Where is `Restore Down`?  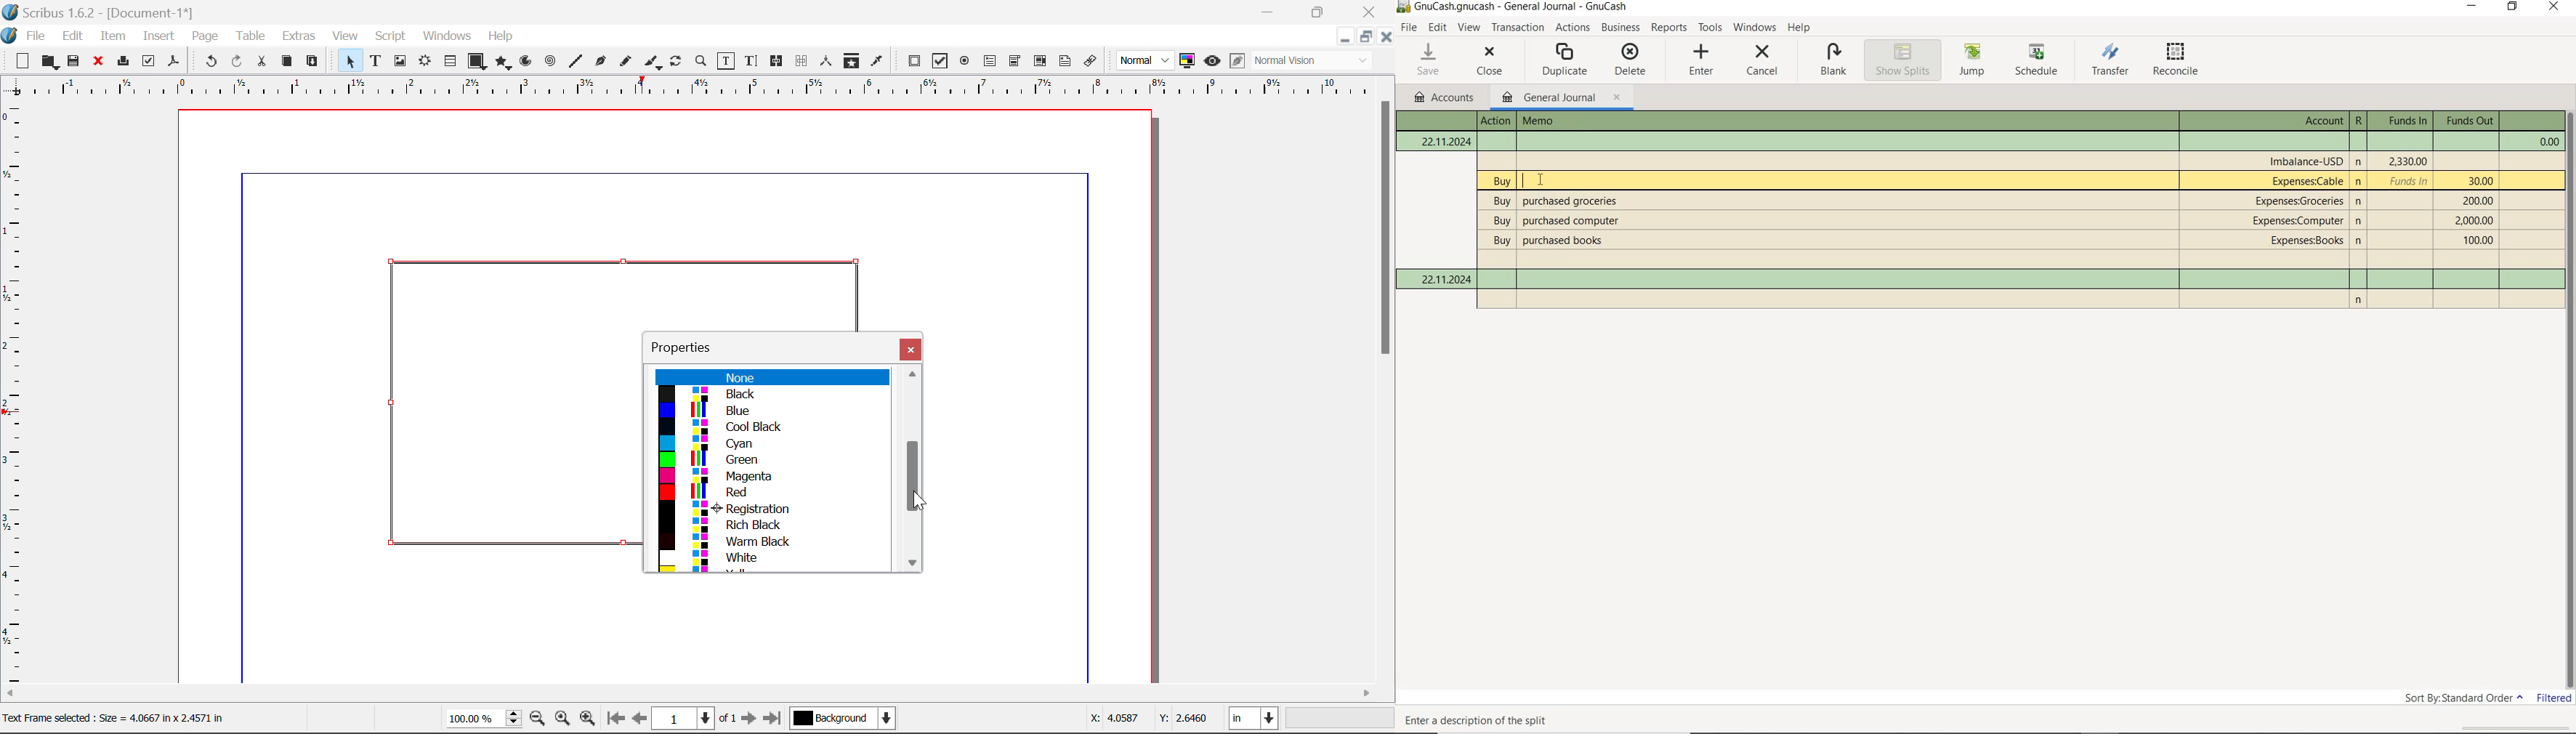
Restore Down is located at coordinates (1270, 12).